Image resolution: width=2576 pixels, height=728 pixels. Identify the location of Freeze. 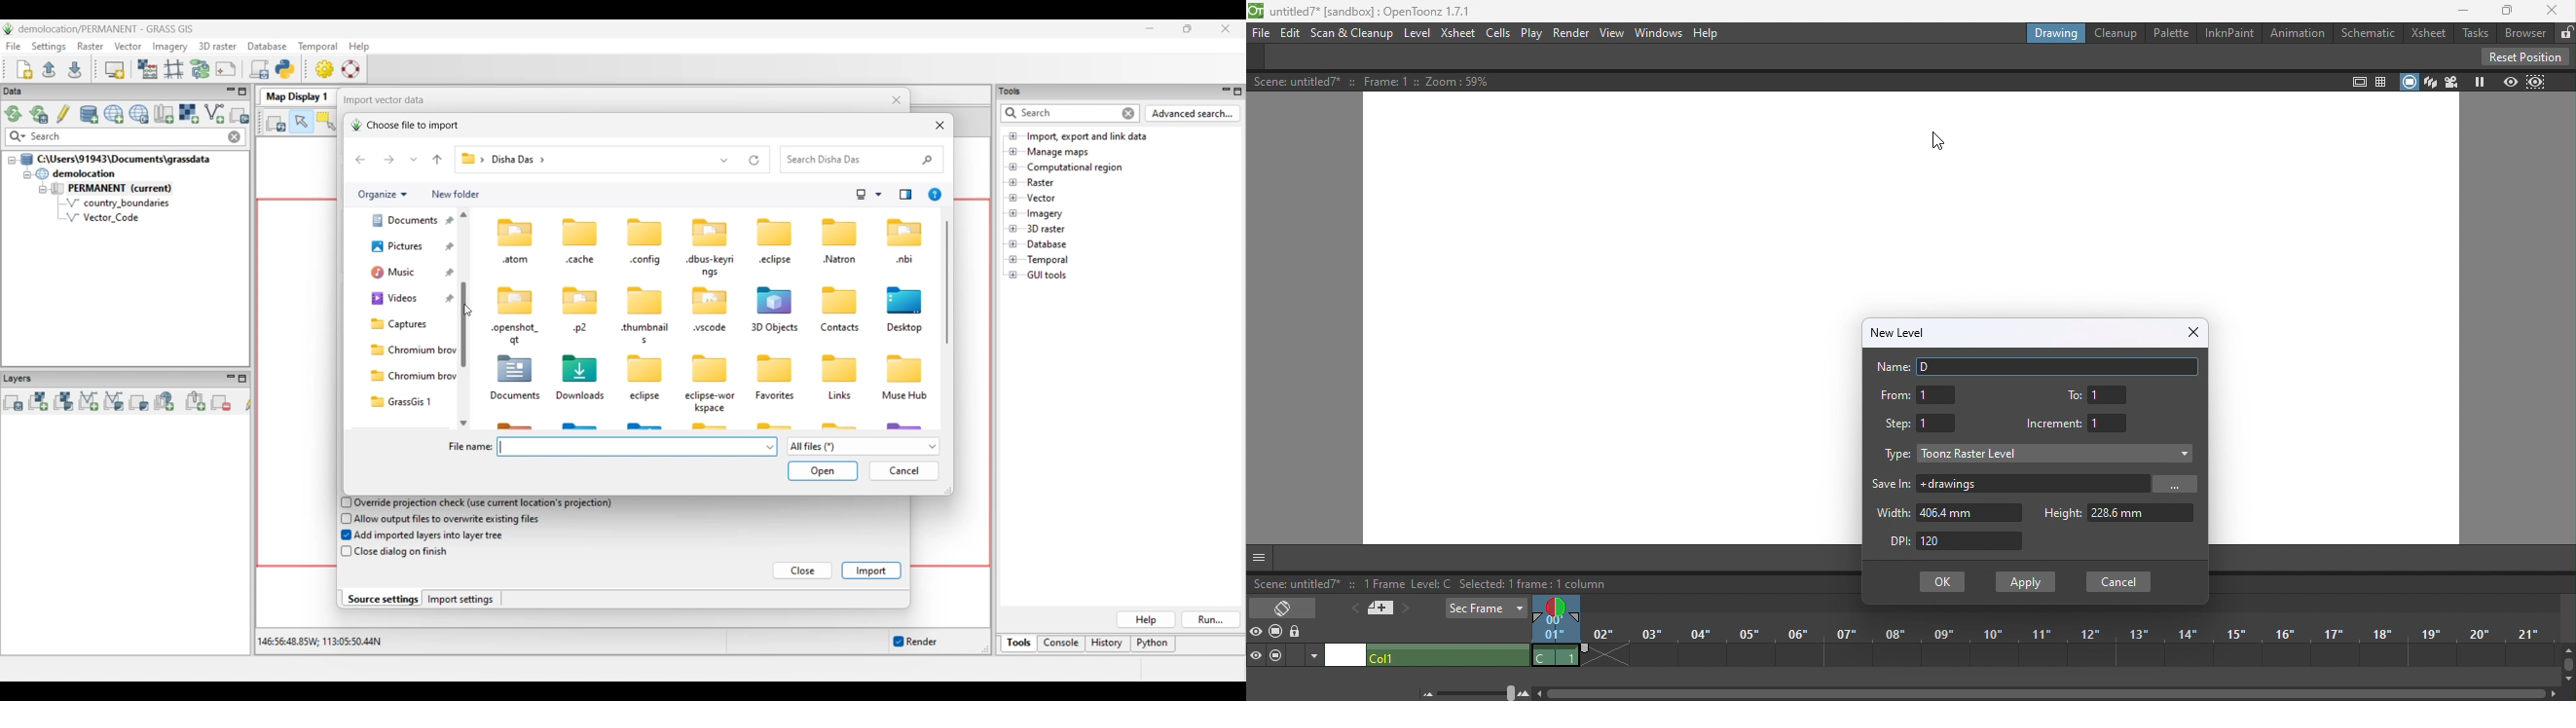
(2478, 82).